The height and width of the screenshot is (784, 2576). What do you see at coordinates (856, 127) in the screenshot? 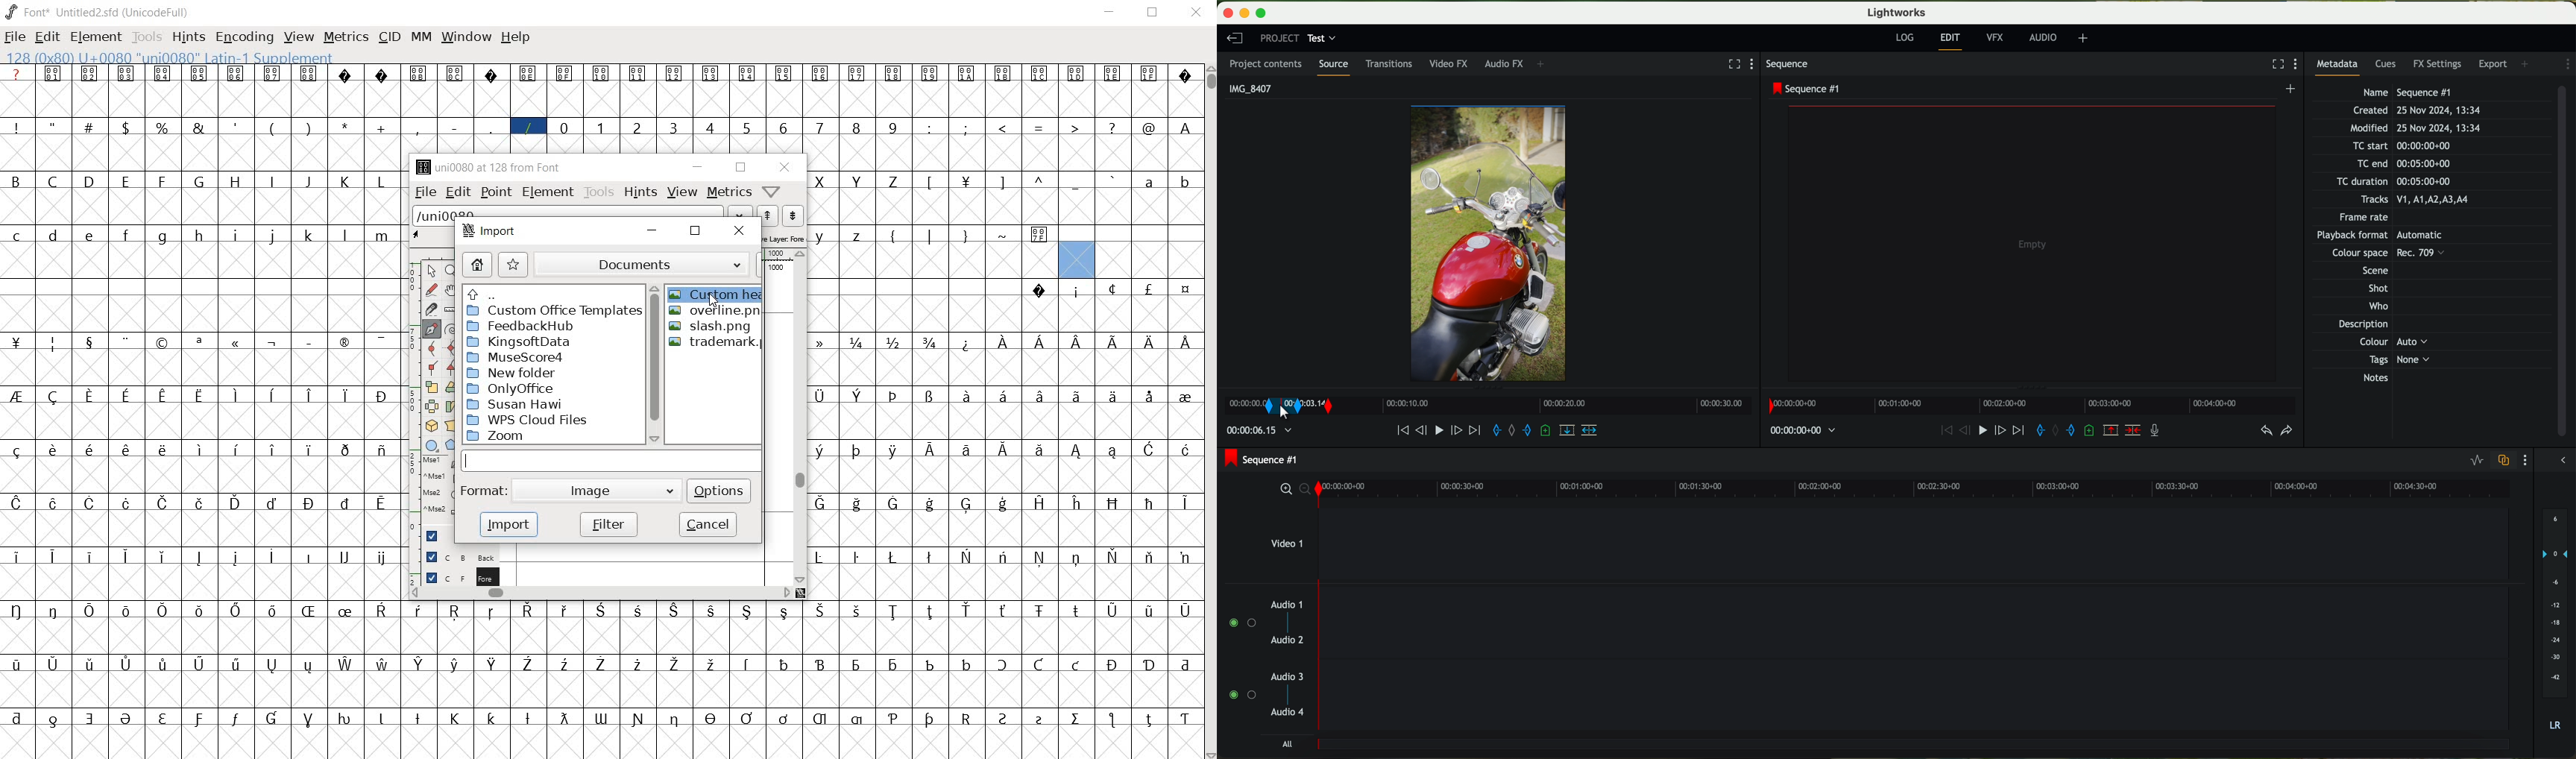
I see `glyph` at bounding box center [856, 127].